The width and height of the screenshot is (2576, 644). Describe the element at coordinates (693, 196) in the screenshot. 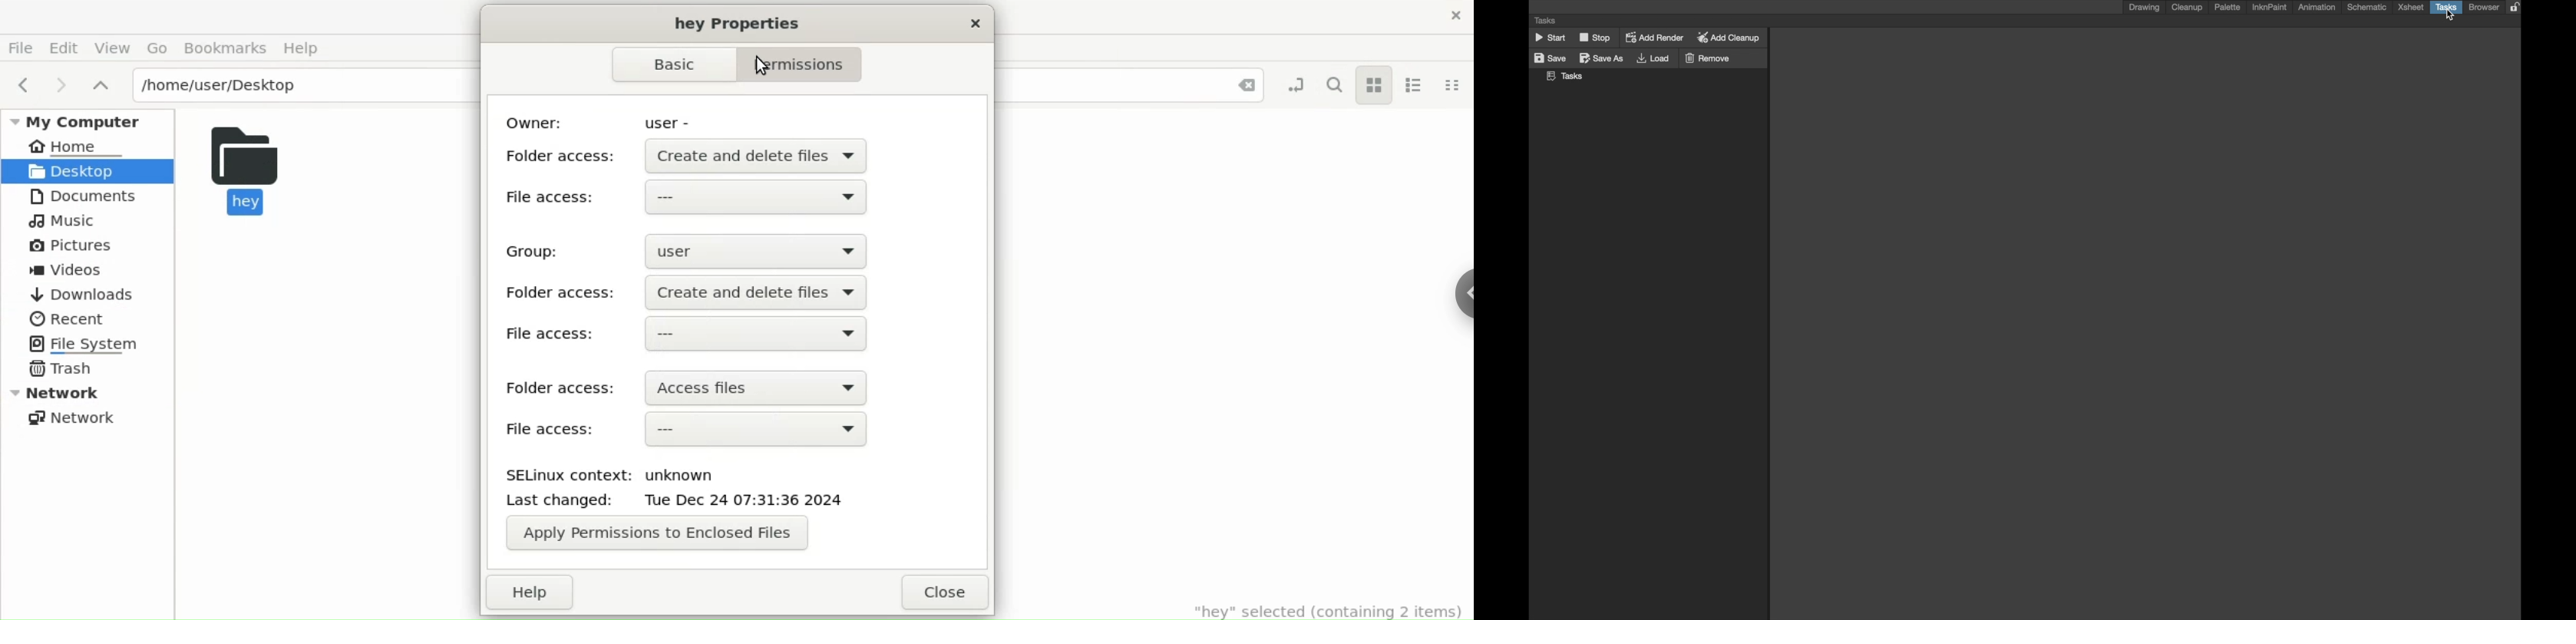

I see `file access` at that location.